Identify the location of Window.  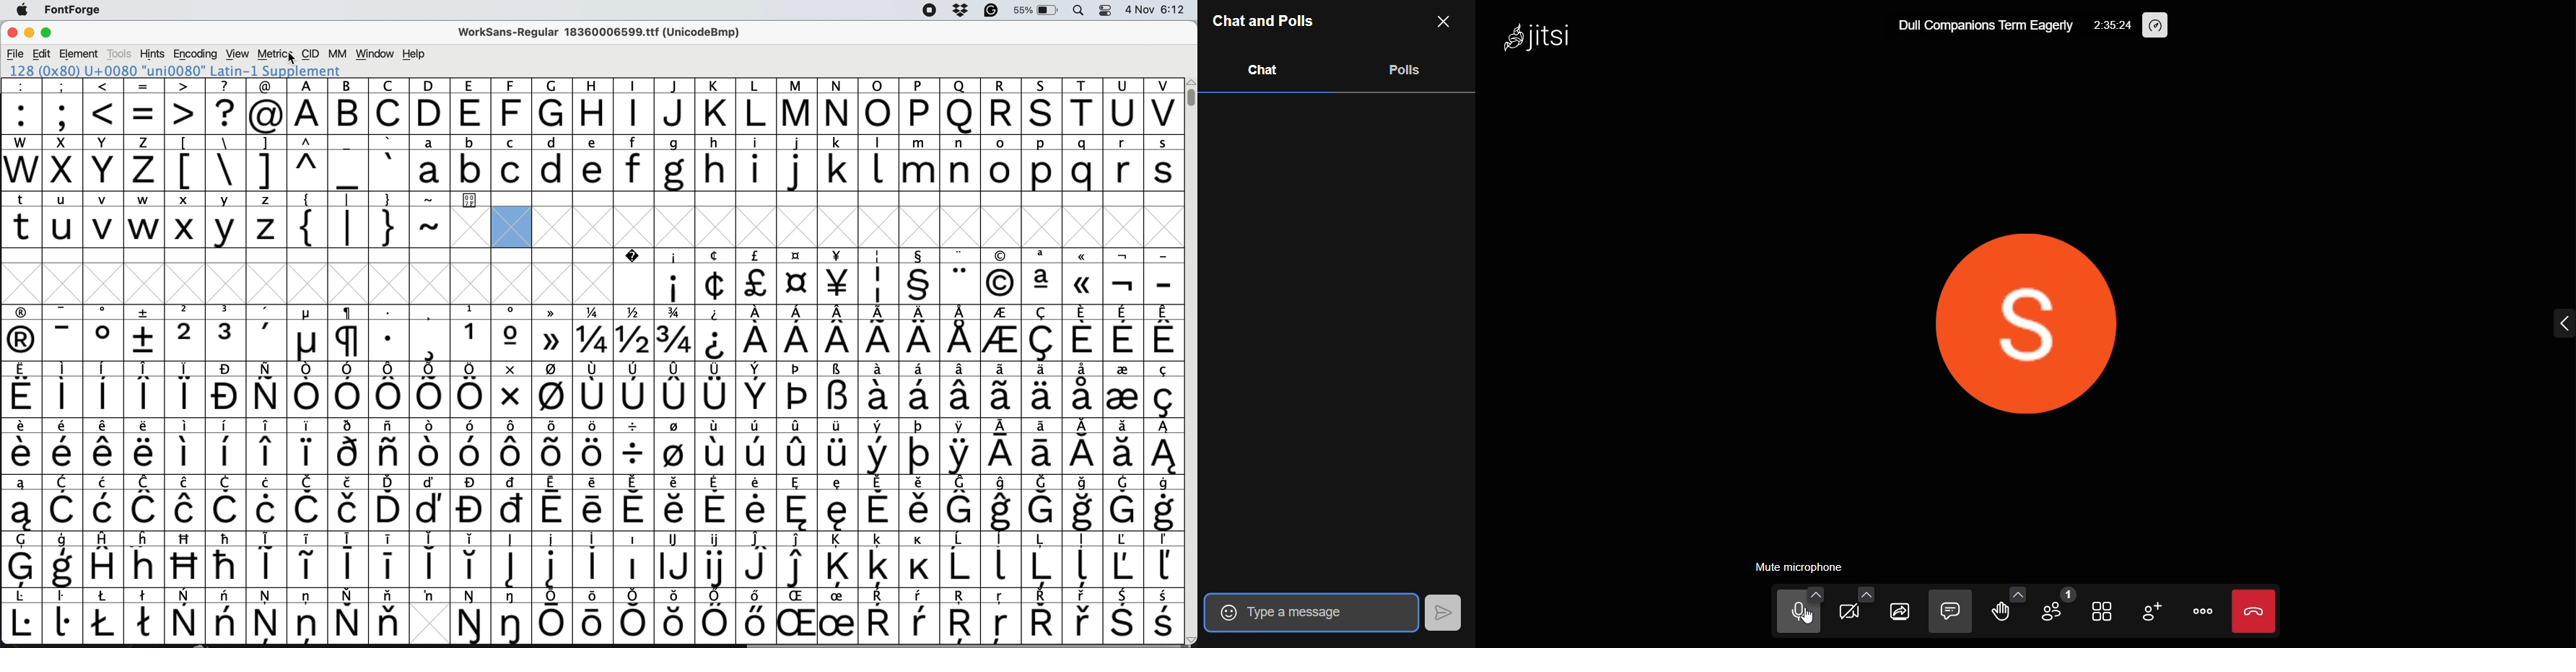
(376, 53).